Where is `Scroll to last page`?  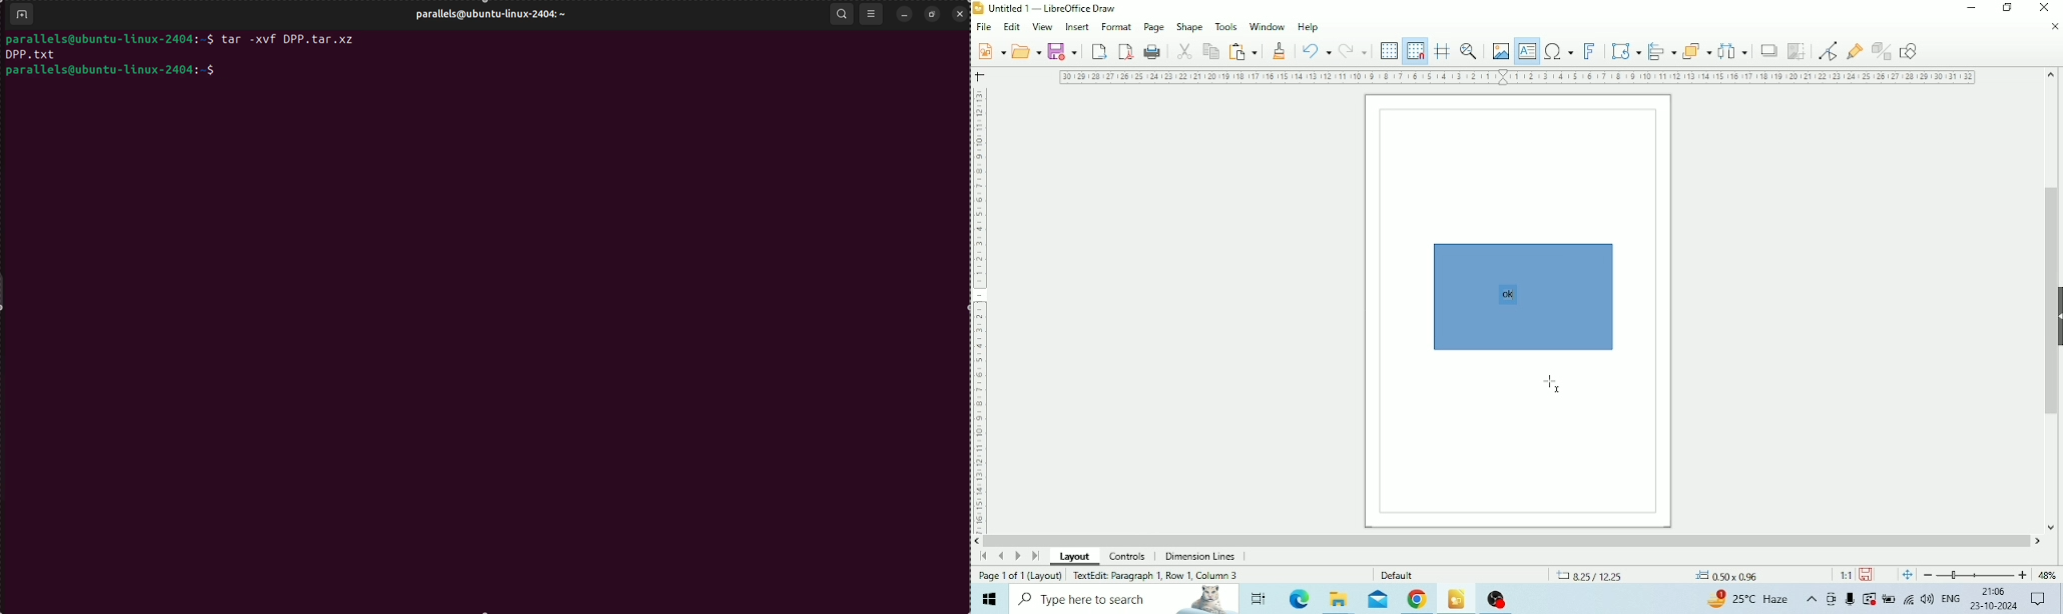 Scroll to last page is located at coordinates (1035, 556).